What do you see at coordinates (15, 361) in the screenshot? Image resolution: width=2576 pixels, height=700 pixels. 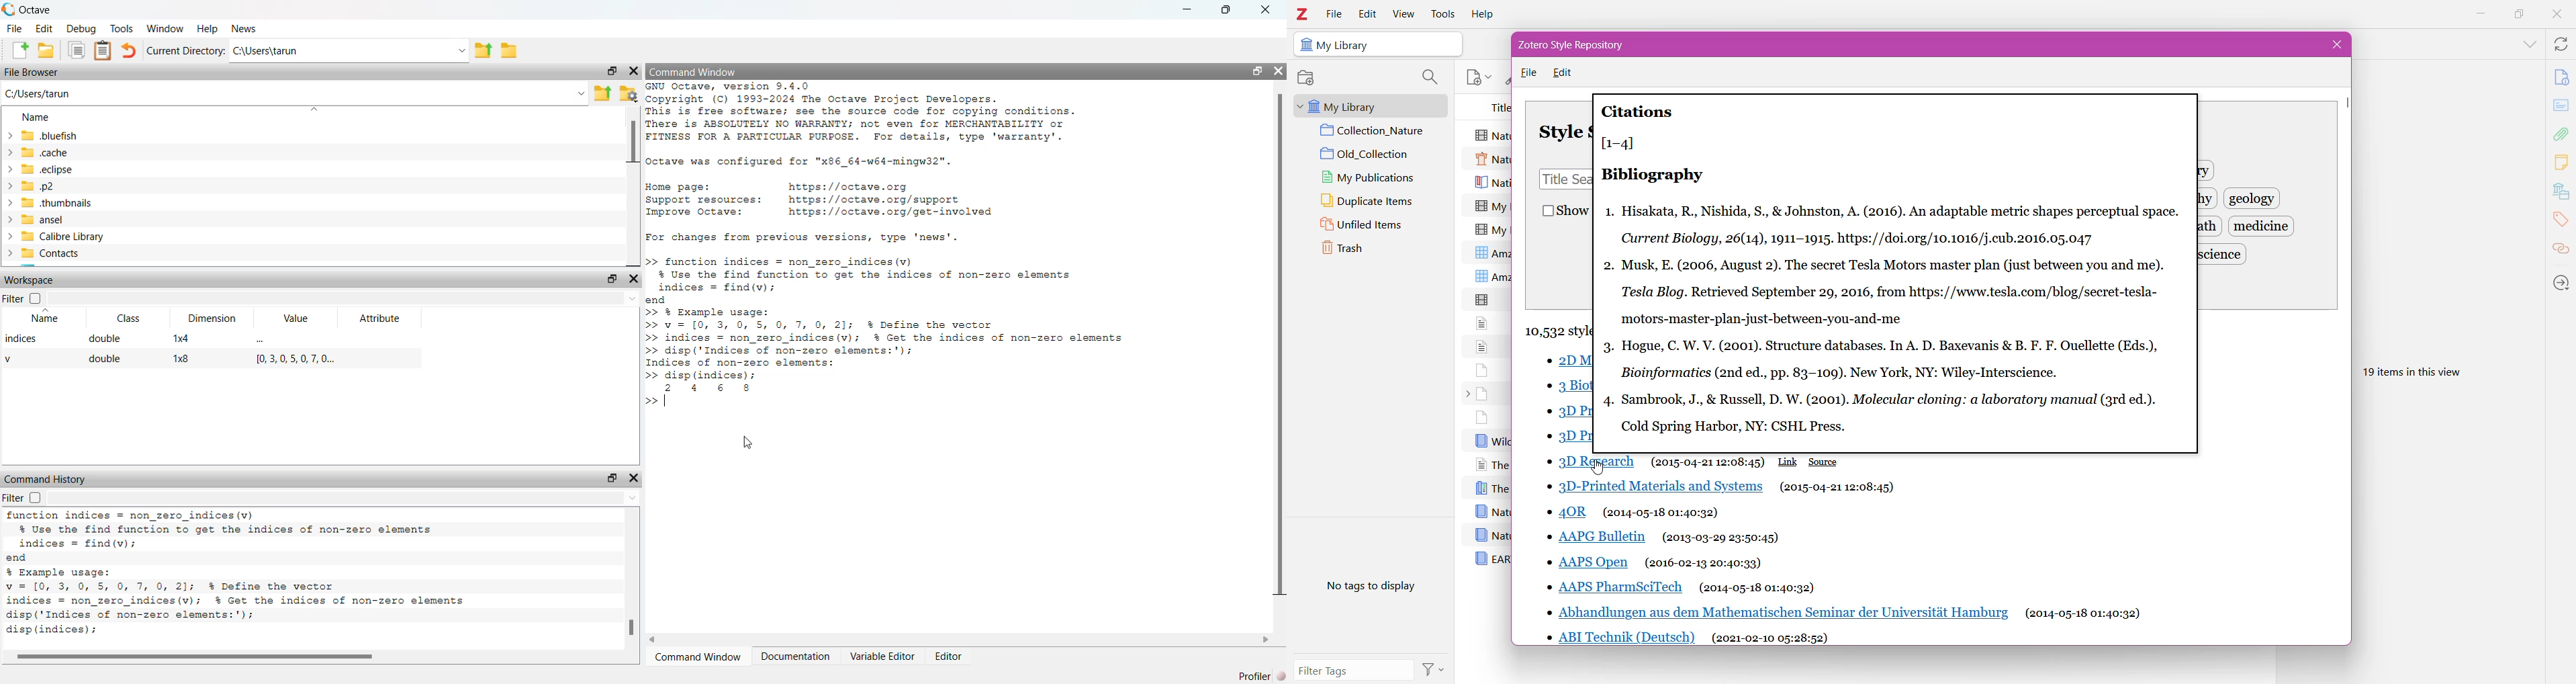 I see `v` at bounding box center [15, 361].